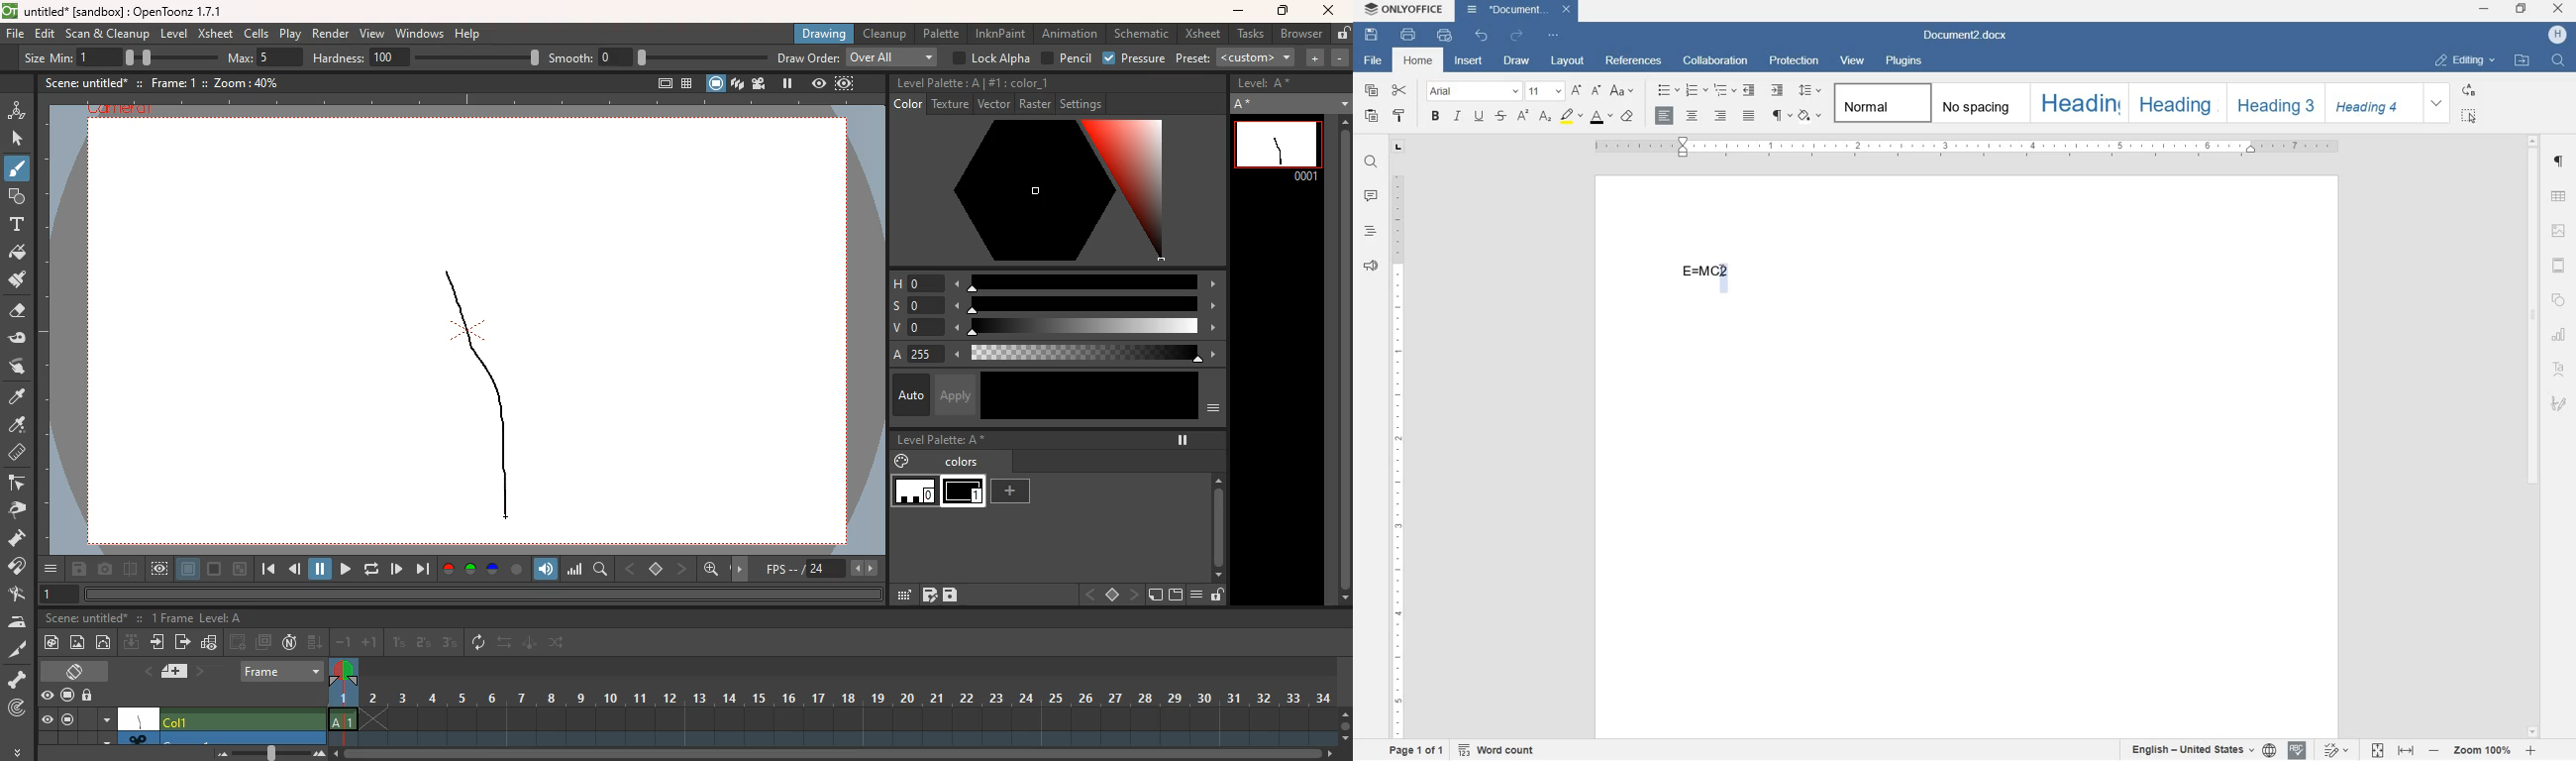  What do you see at coordinates (21, 177) in the screenshot?
I see `Cursor` at bounding box center [21, 177].